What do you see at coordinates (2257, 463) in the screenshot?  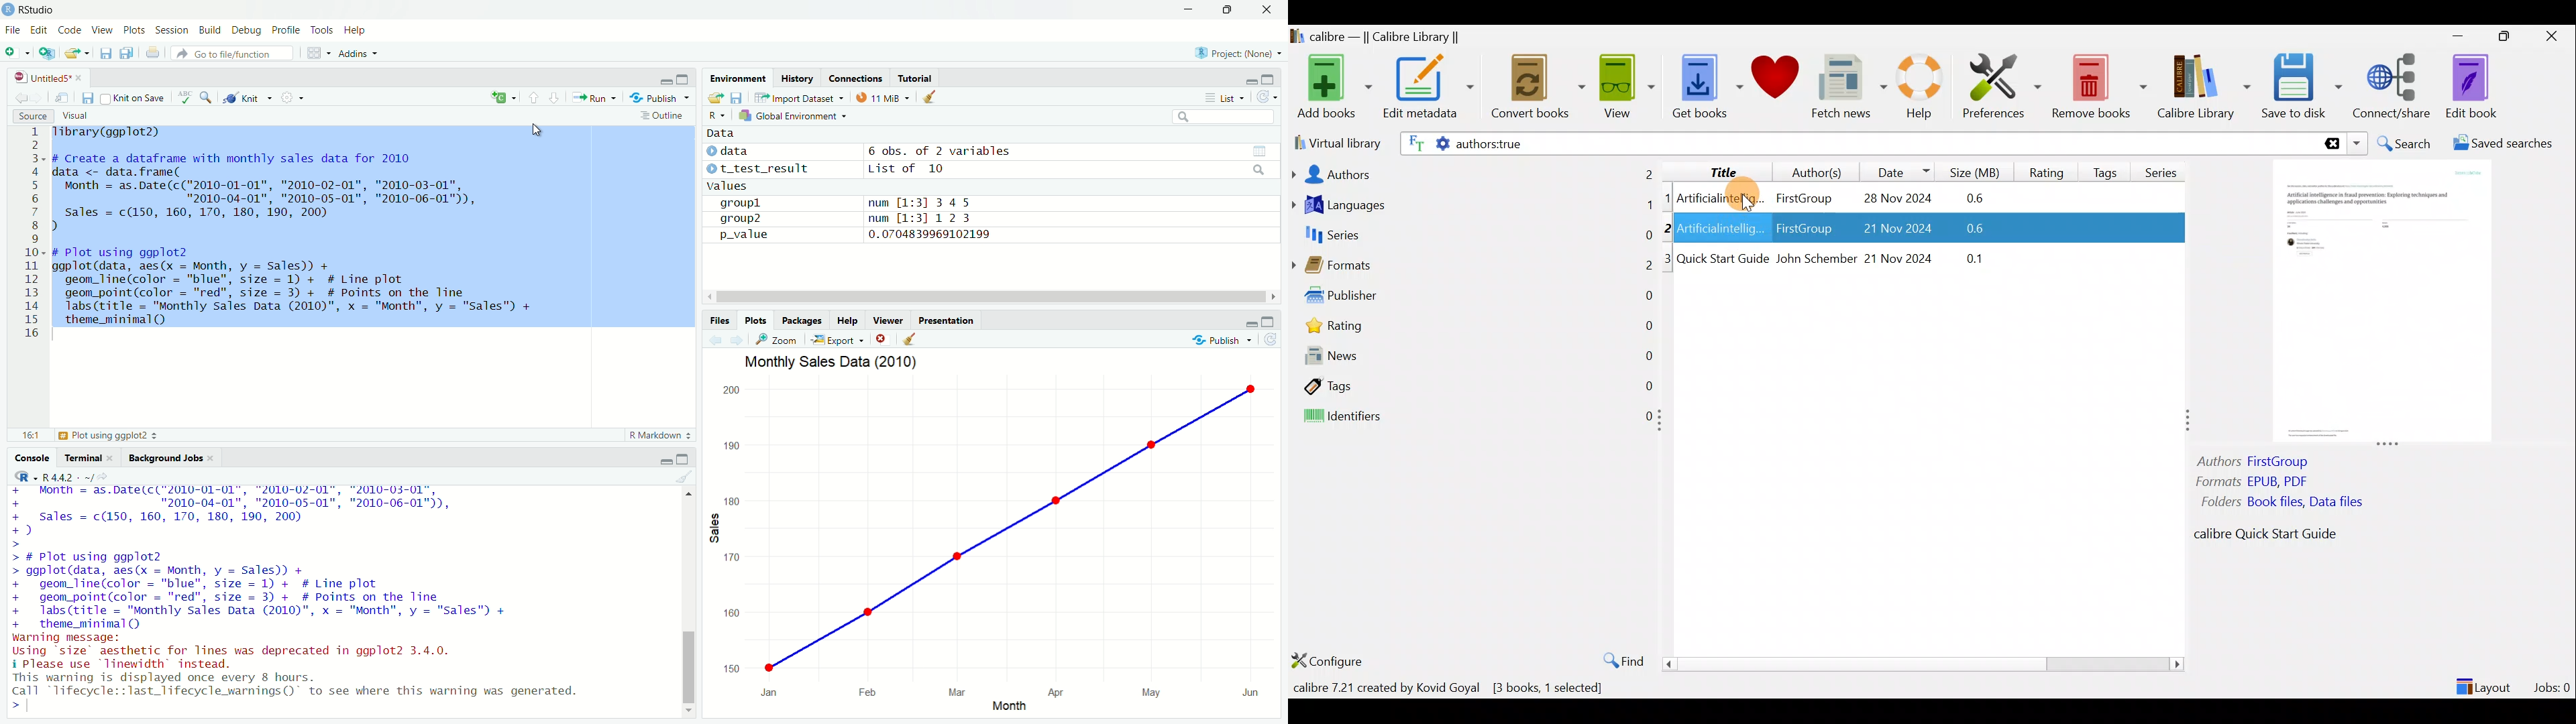 I see `Authors: FirstGroup` at bounding box center [2257, 463].